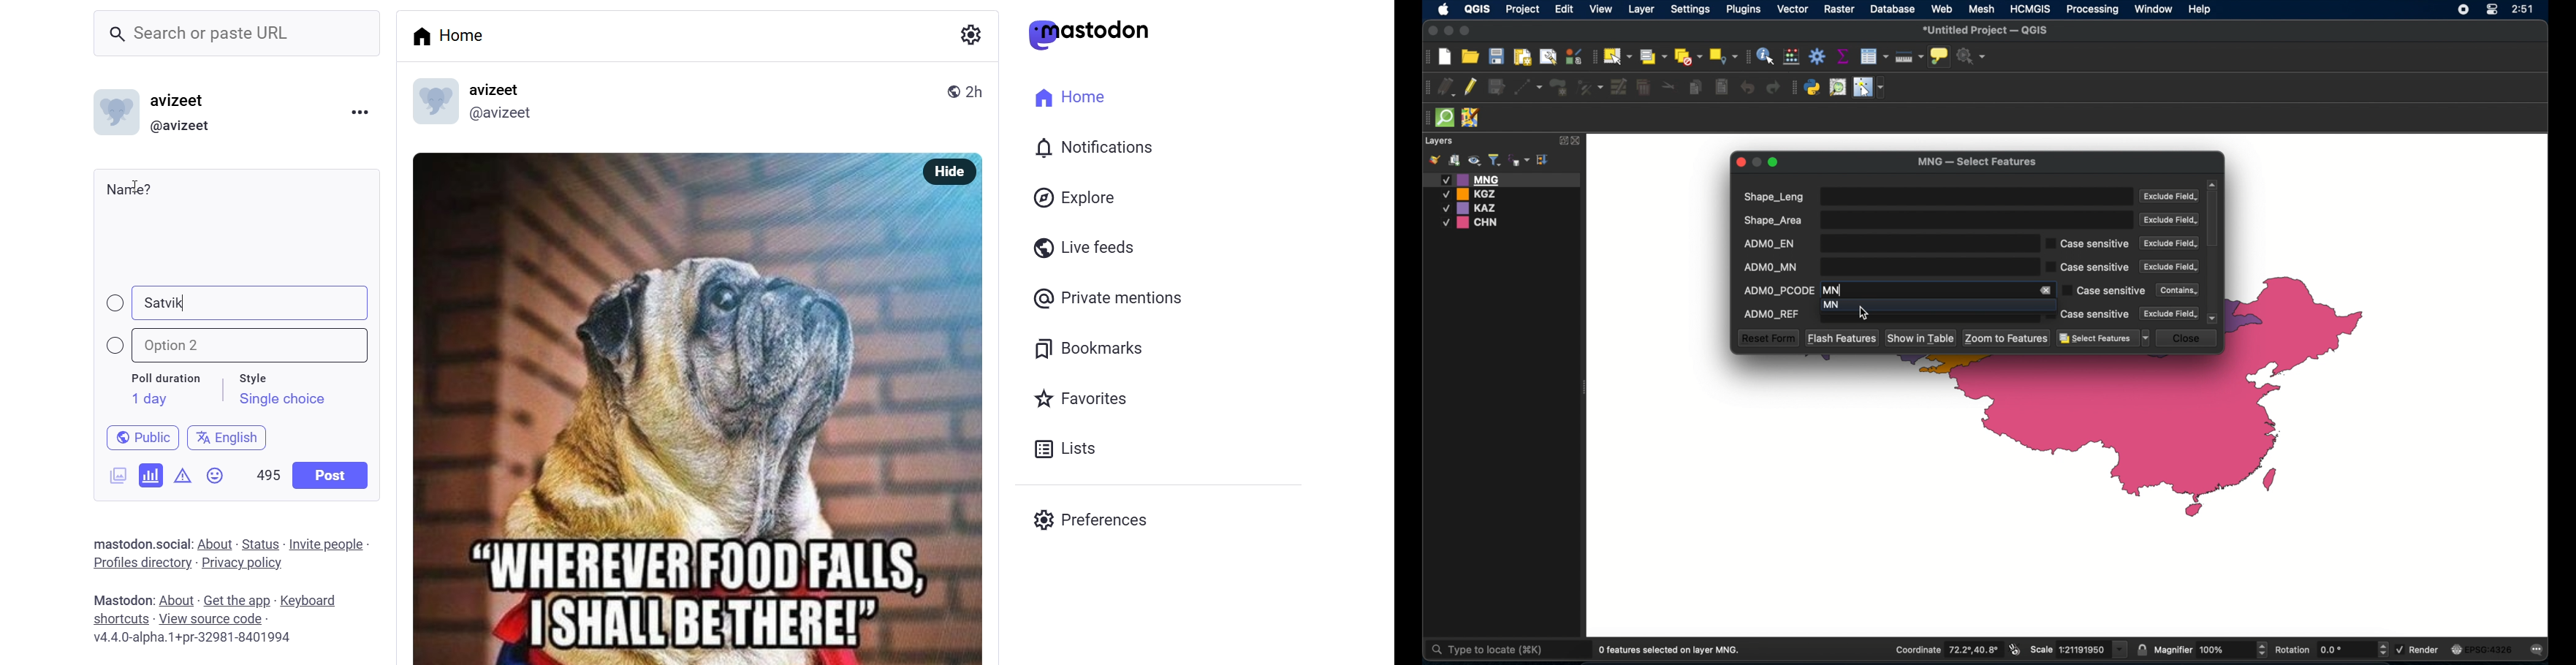 The height and width of the screenshot is (672, 2576). What do you see at coordinates (2213, 184) in the screenshot?
I see `scroll up arrow` at bounding box center [2213, 184].